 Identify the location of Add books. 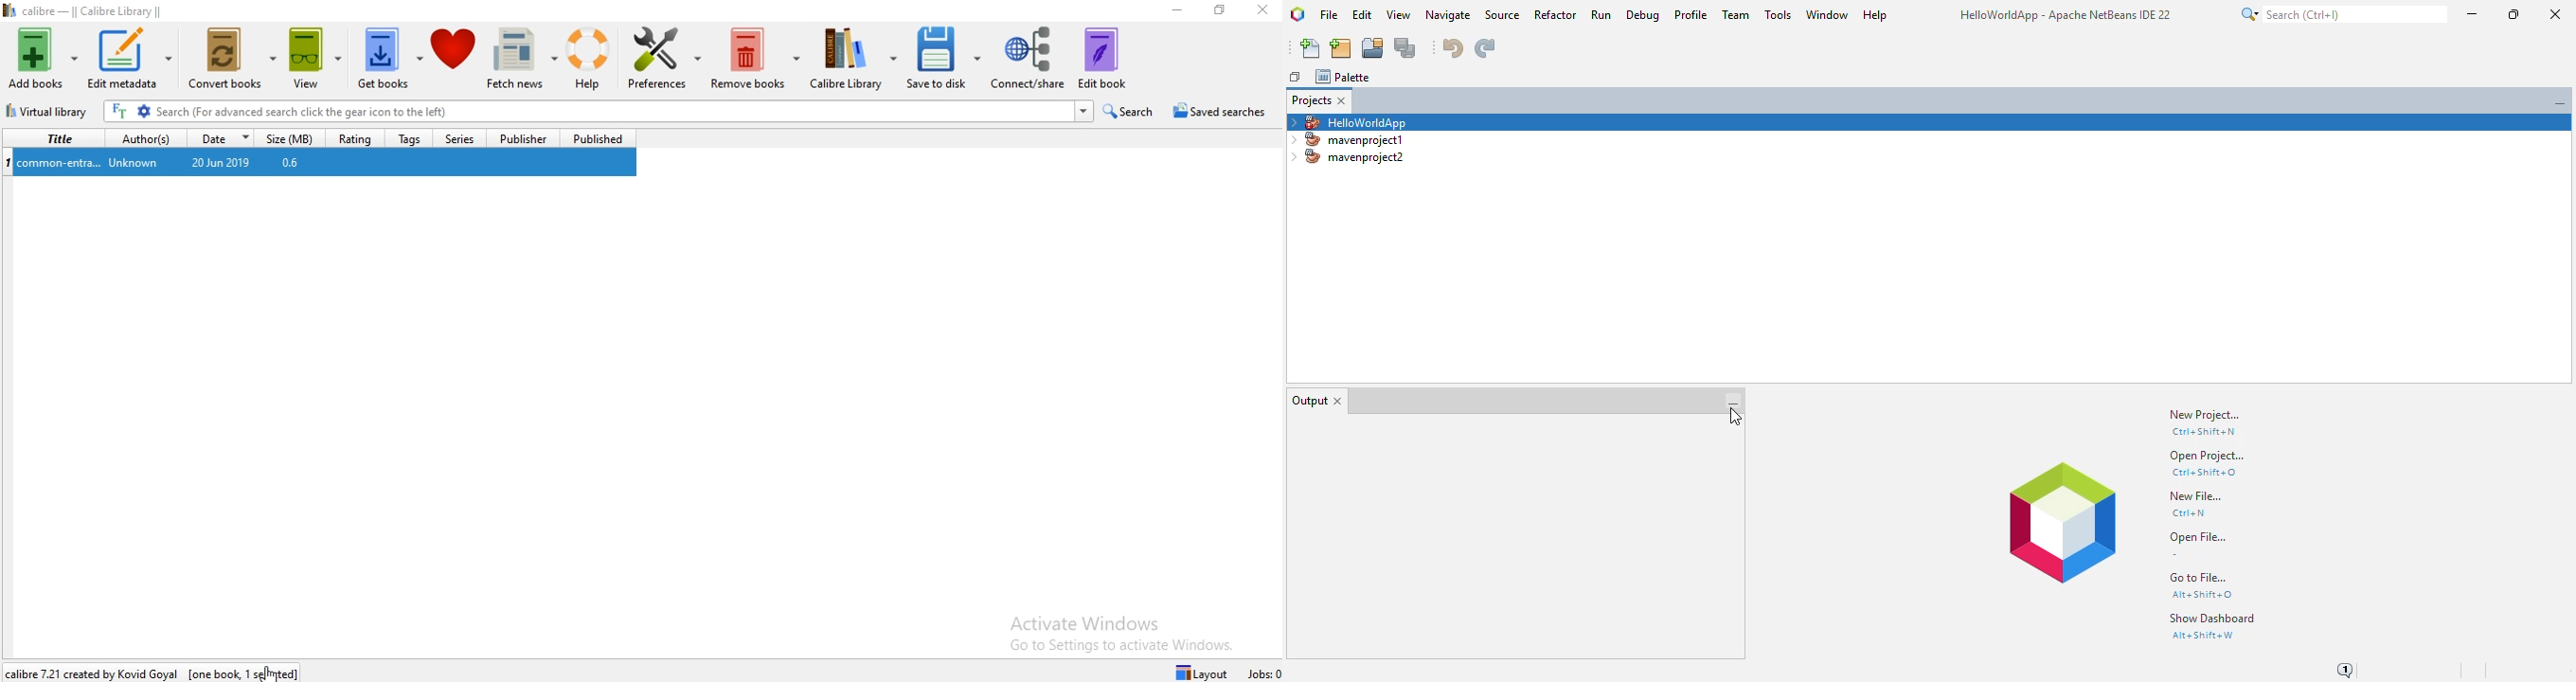
(43, 55).